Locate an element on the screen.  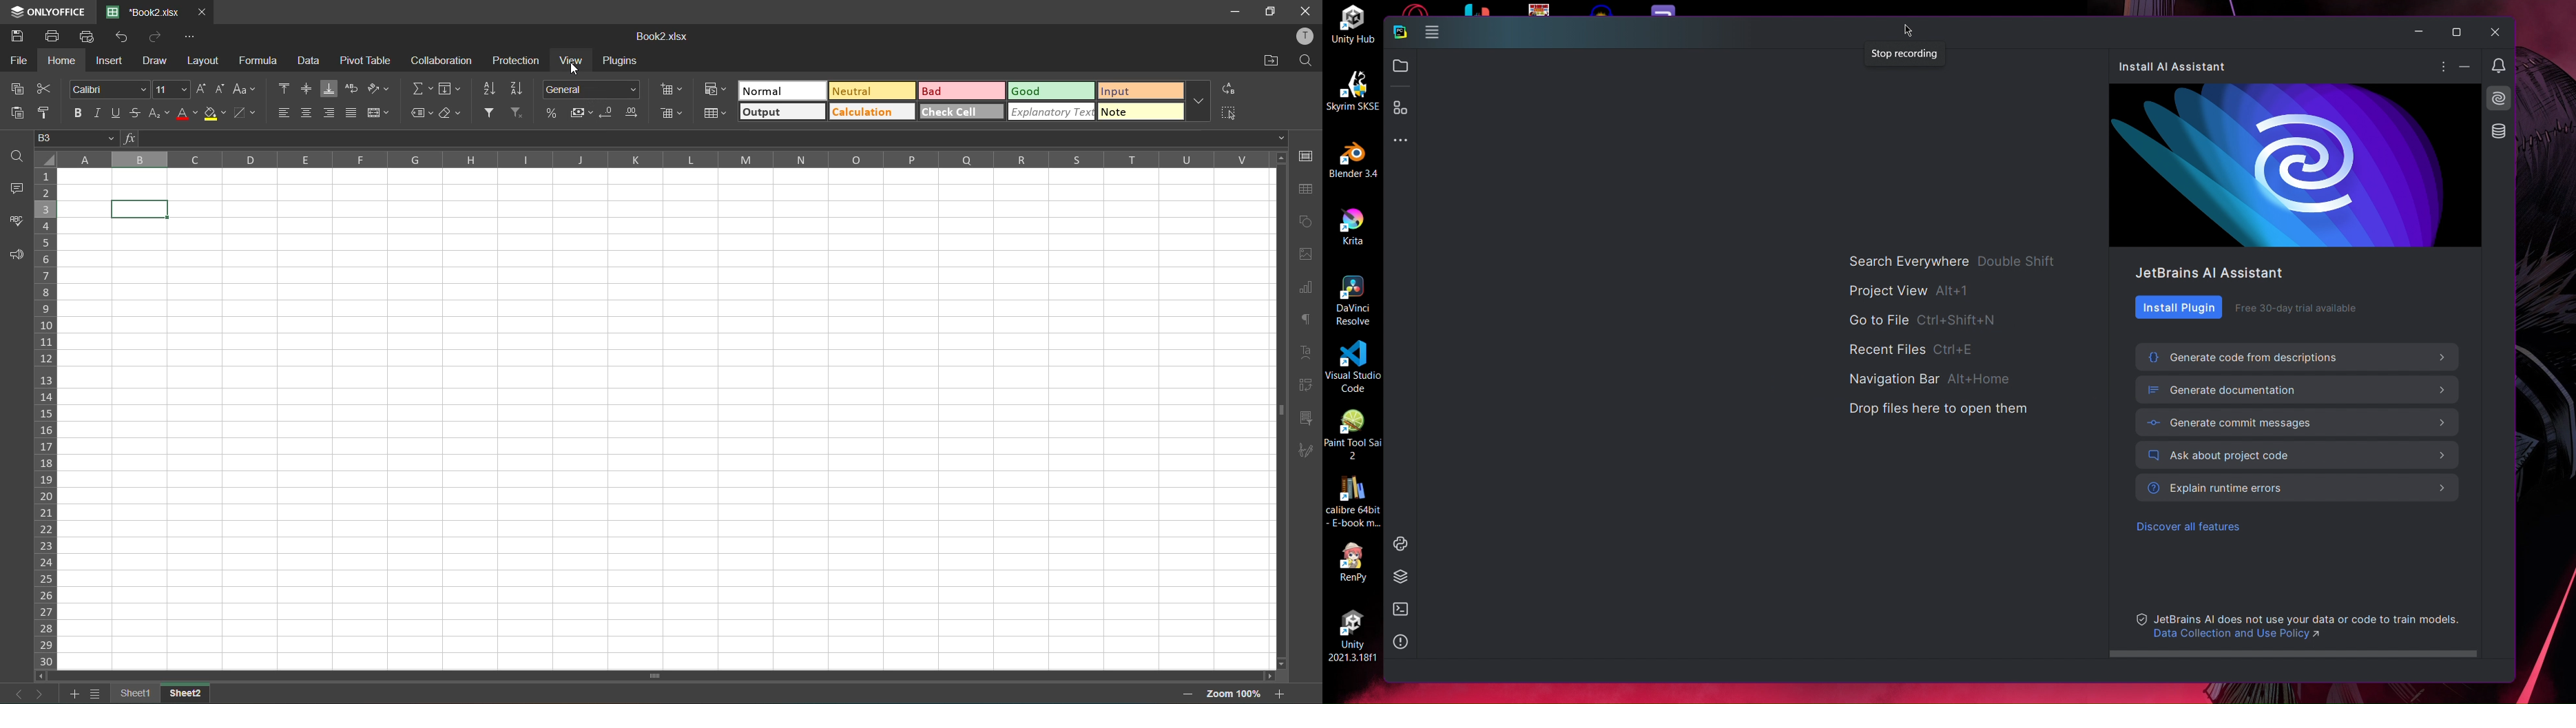
book2.xlsx is located at coordinates (665, 38).